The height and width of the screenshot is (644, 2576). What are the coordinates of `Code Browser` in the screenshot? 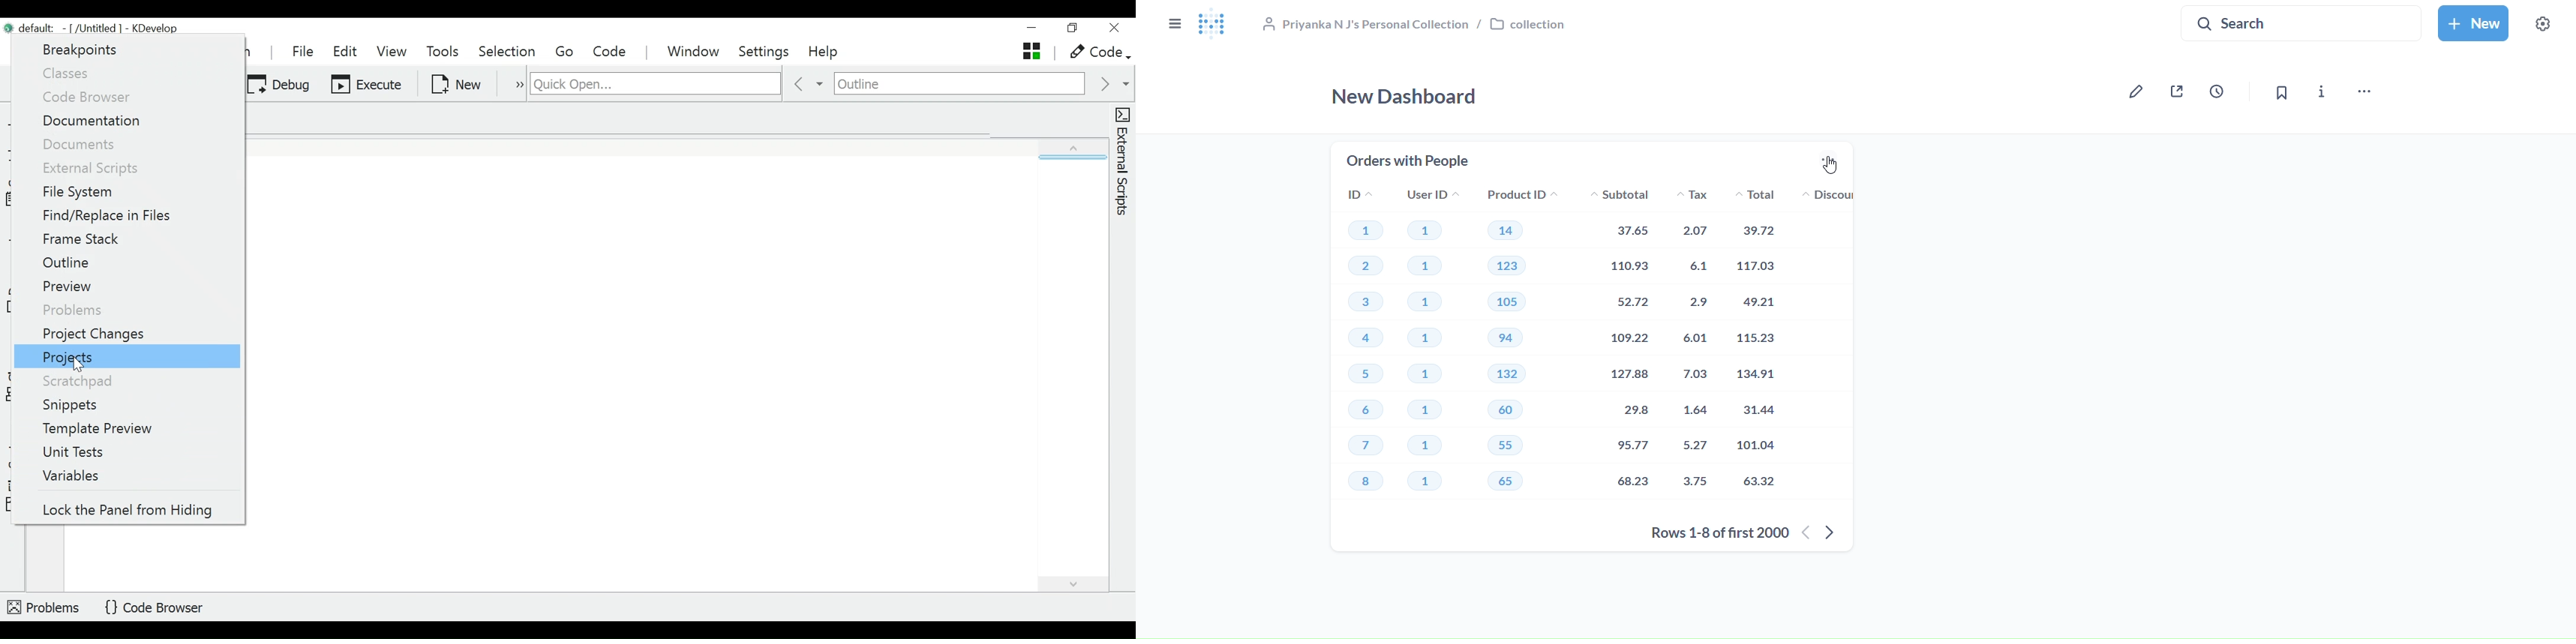 It's located at (89, 96).